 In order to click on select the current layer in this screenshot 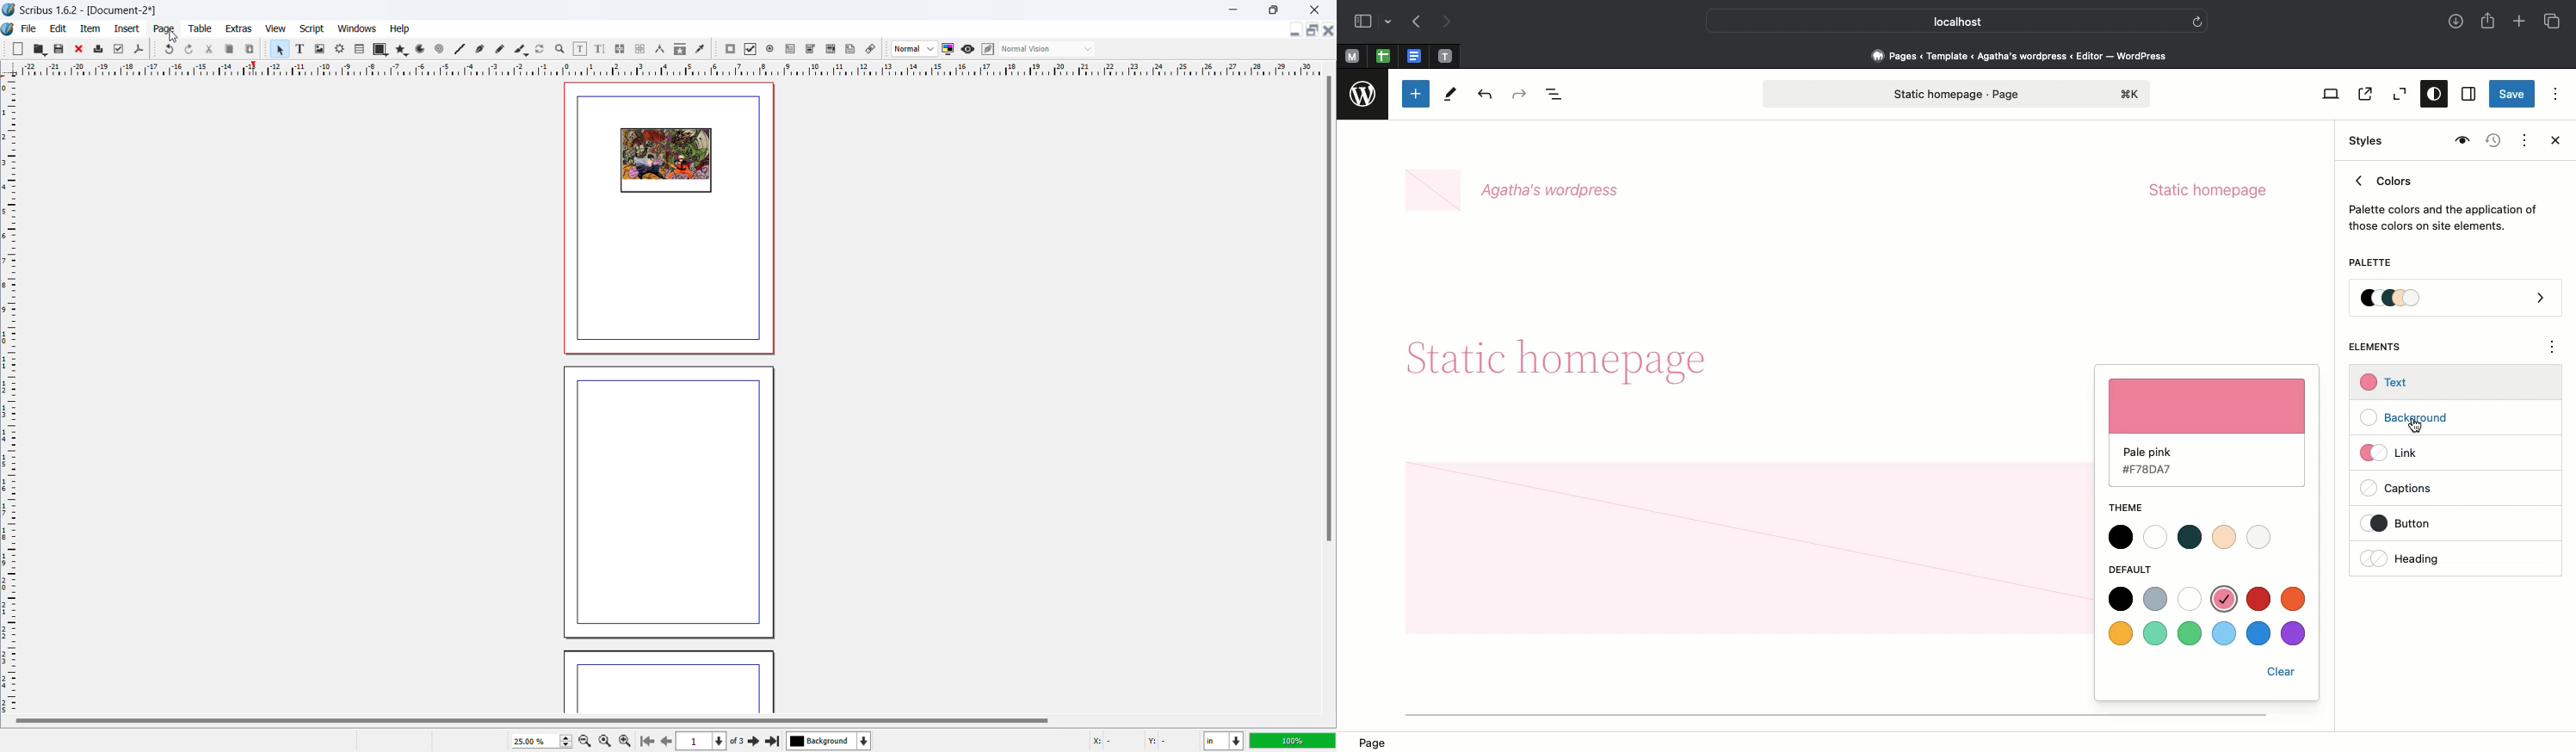, I will do `click(830, 741)`.